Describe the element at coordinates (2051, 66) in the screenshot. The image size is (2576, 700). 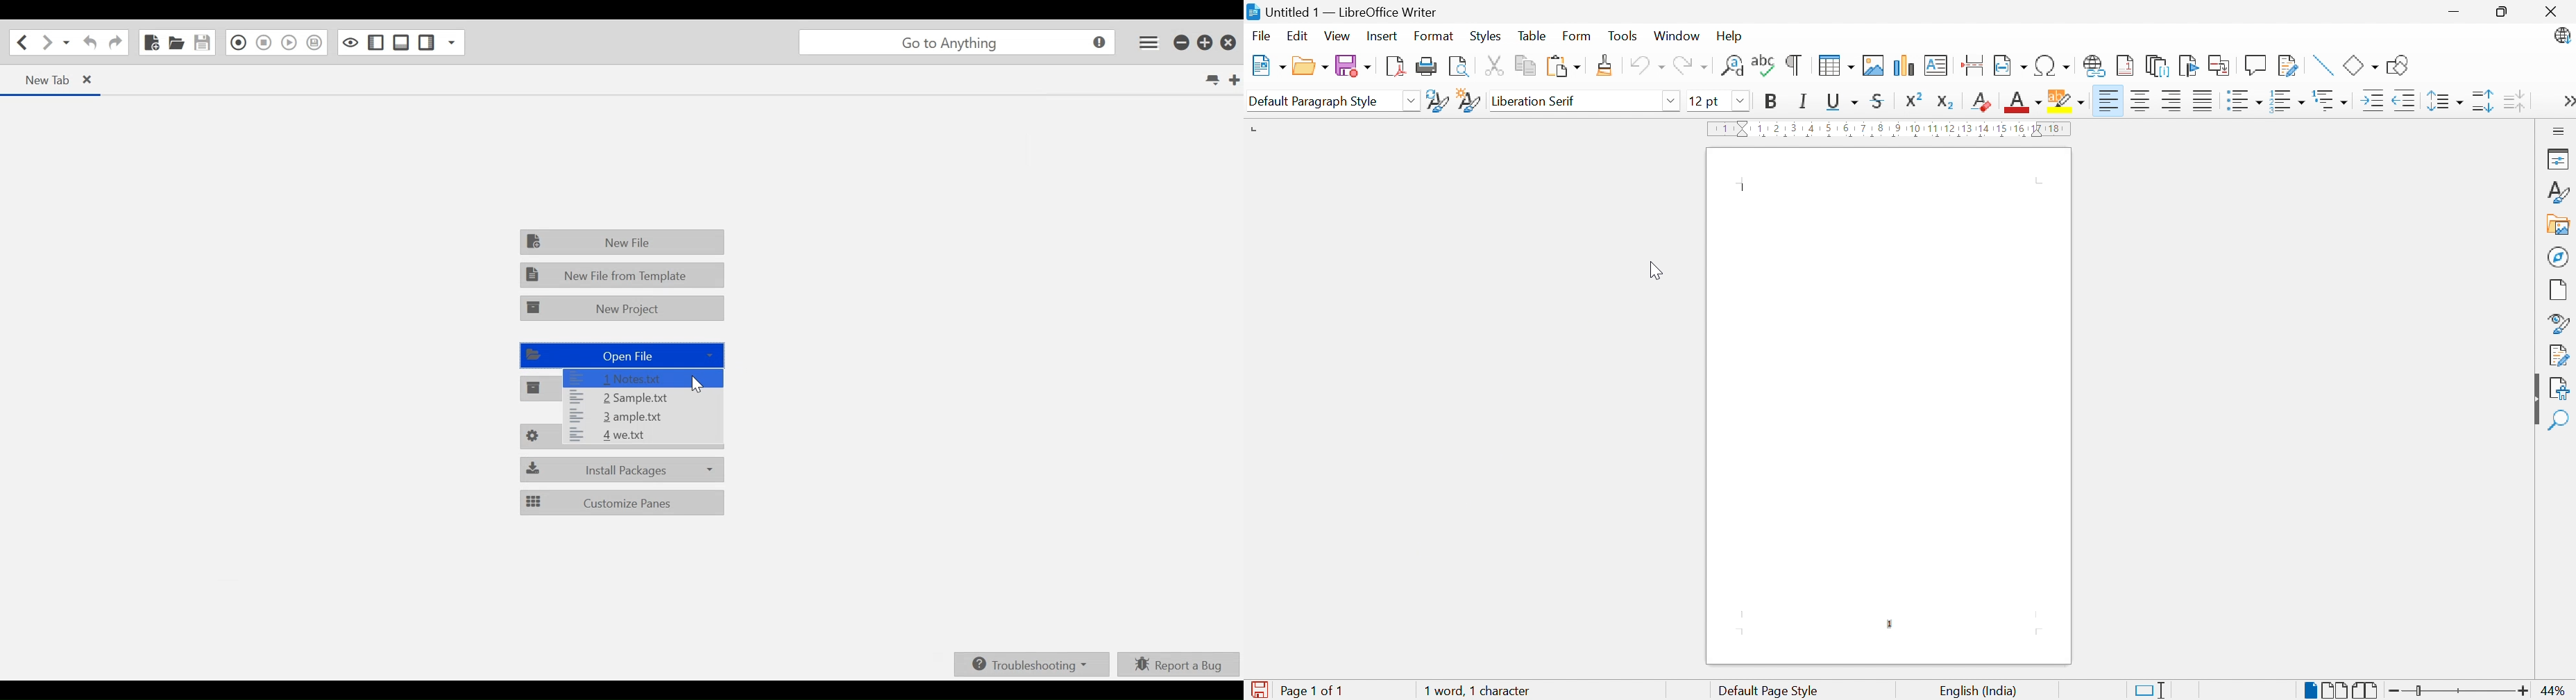
I see `Insert special characters` at that location.